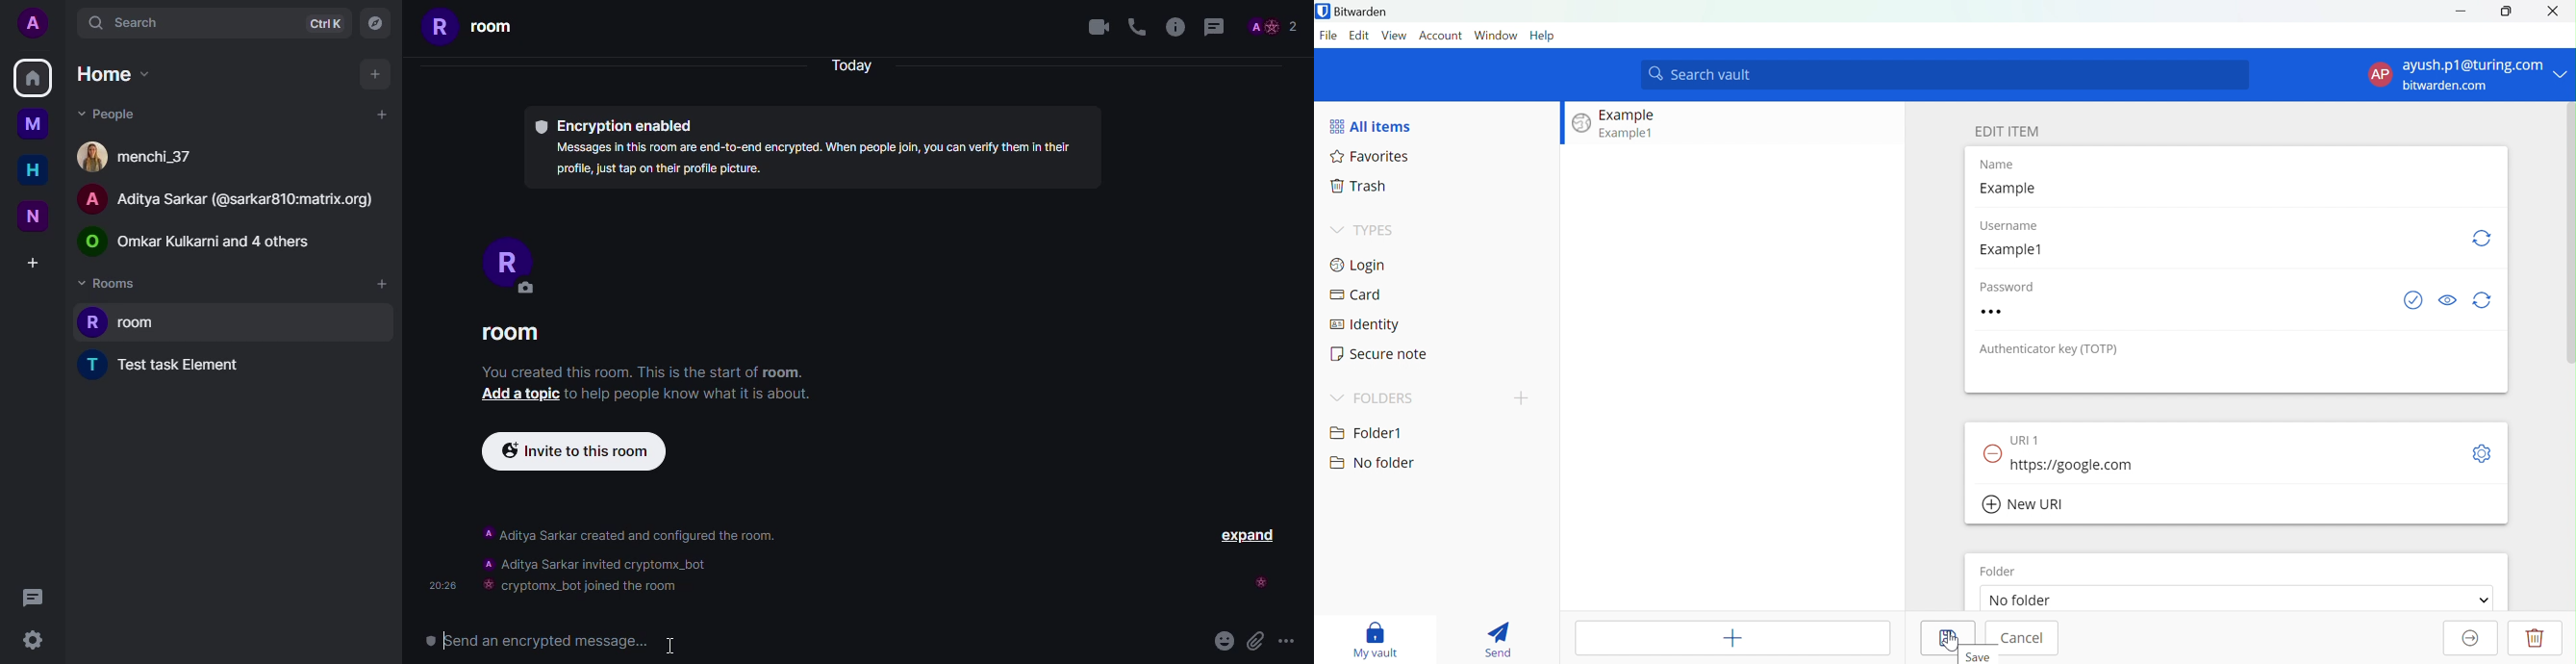 The image size is (2576, 672). Describe the element at coordinates (32, 78) in the screenshot. I see `home` at that location.